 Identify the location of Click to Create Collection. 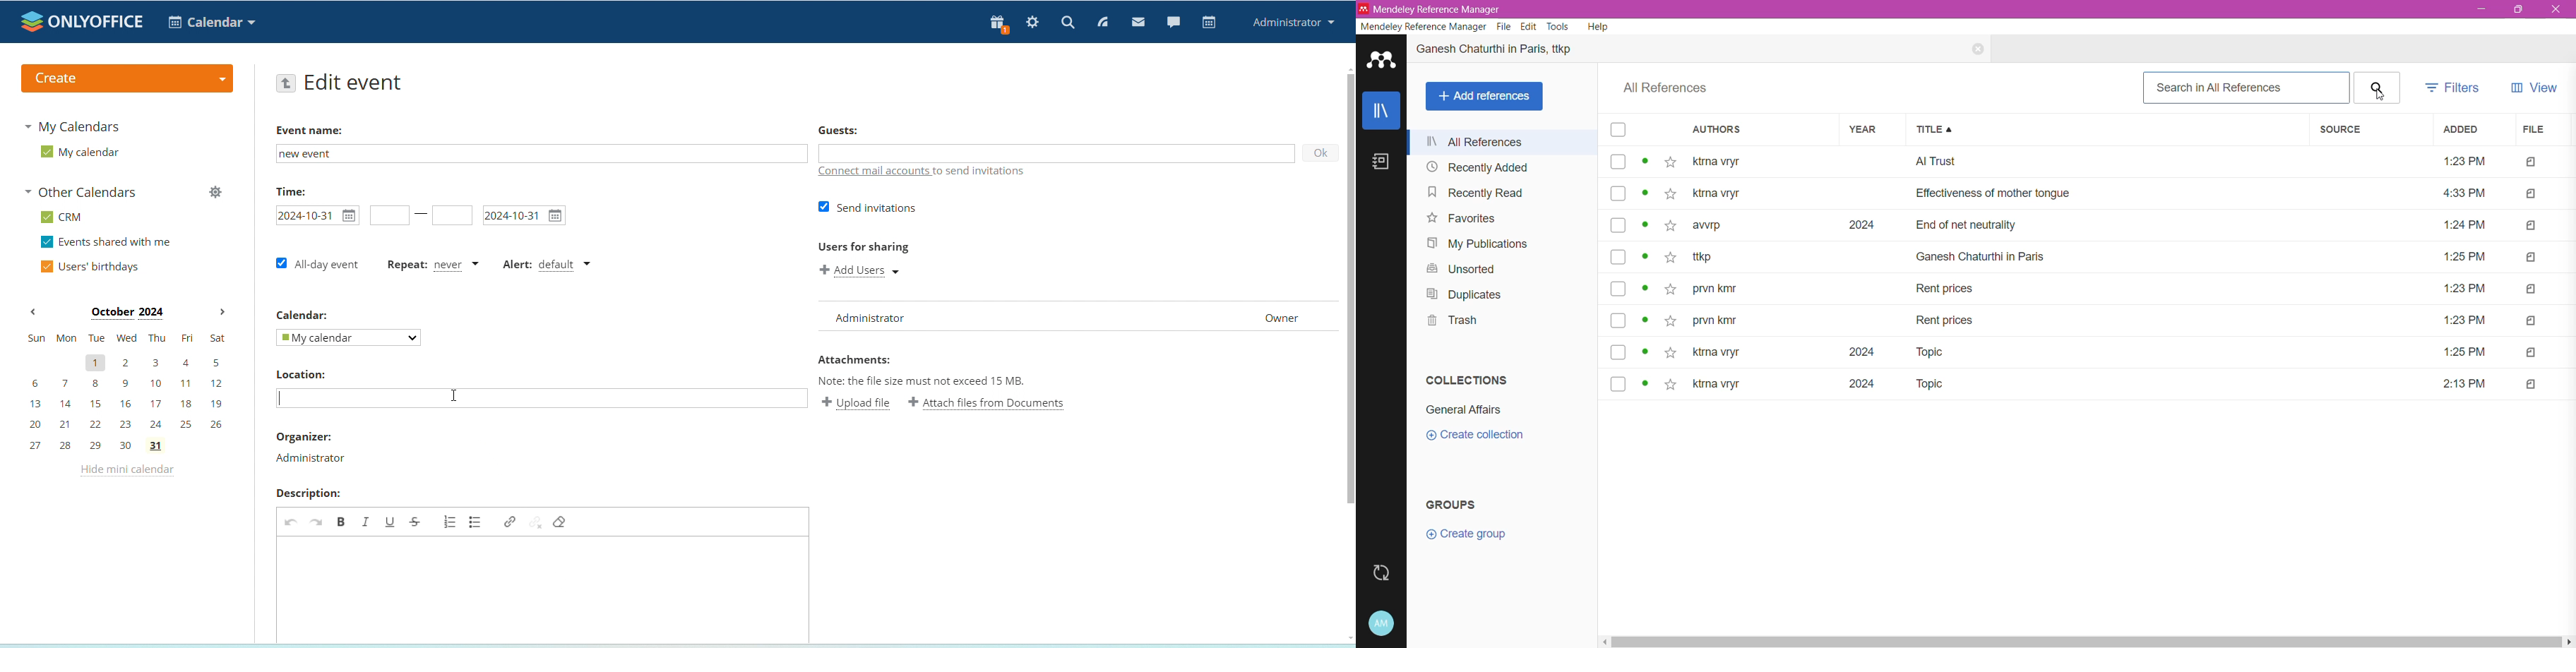
(1475, 436).